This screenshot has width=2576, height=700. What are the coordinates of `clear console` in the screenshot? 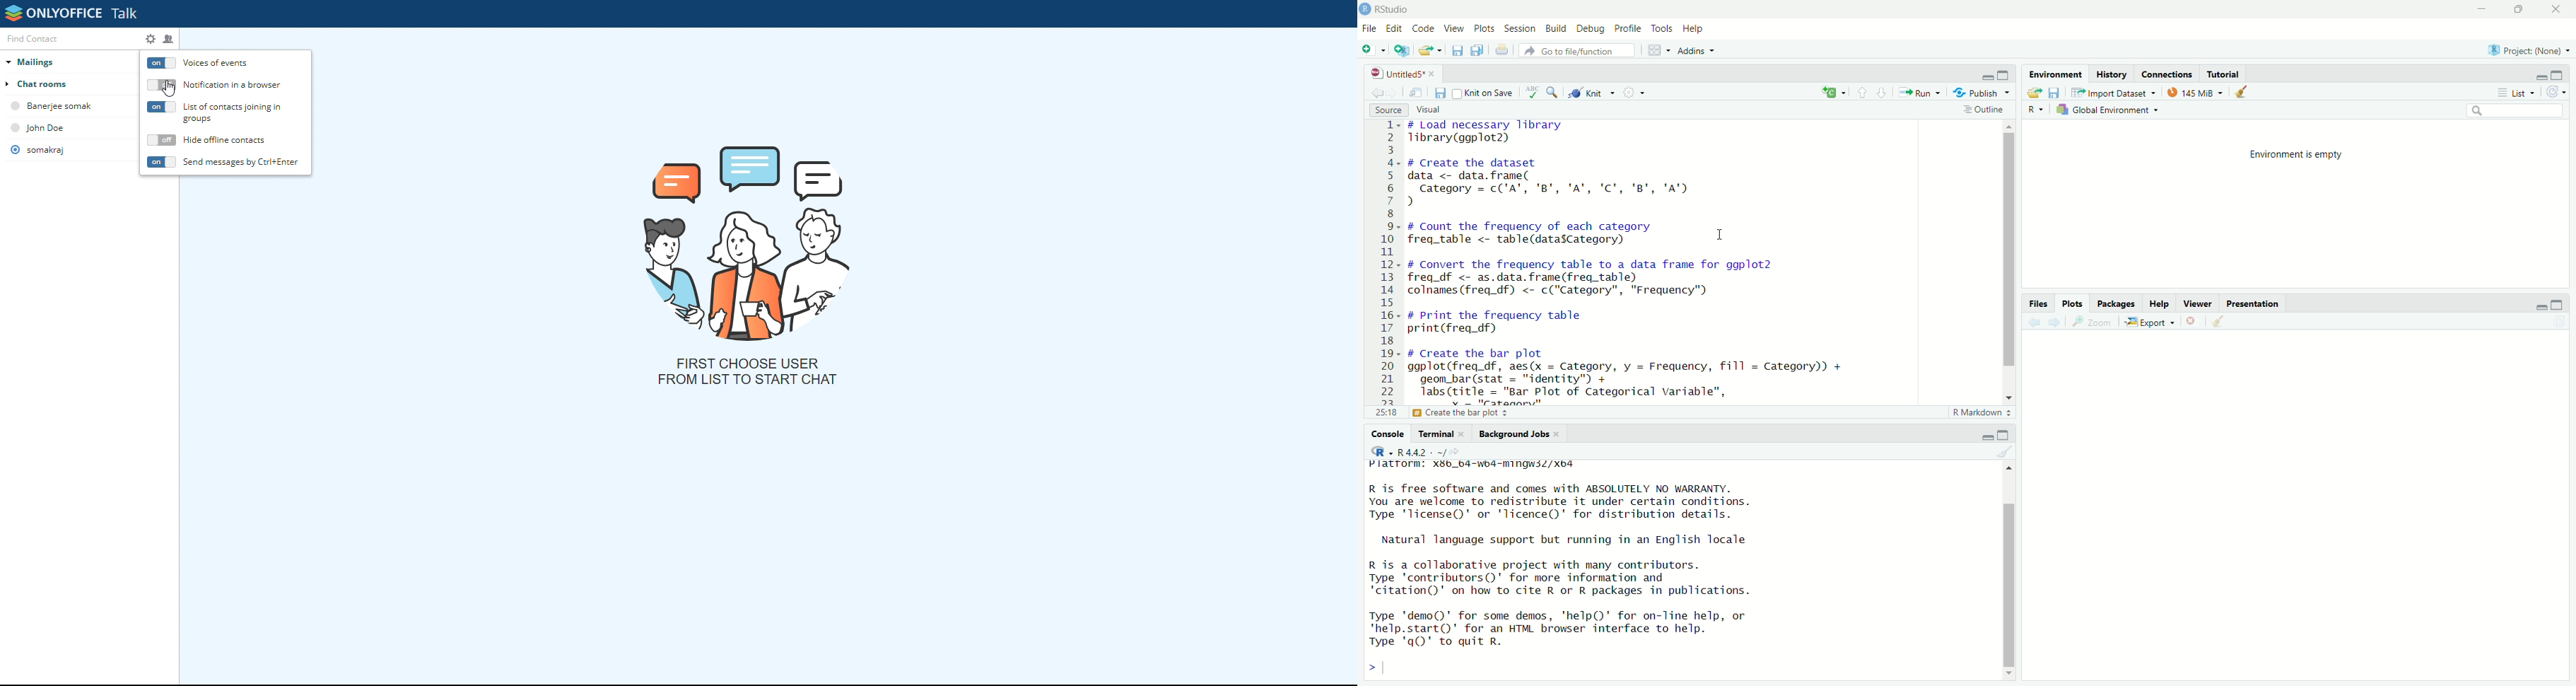 It's located at (2011, 452).